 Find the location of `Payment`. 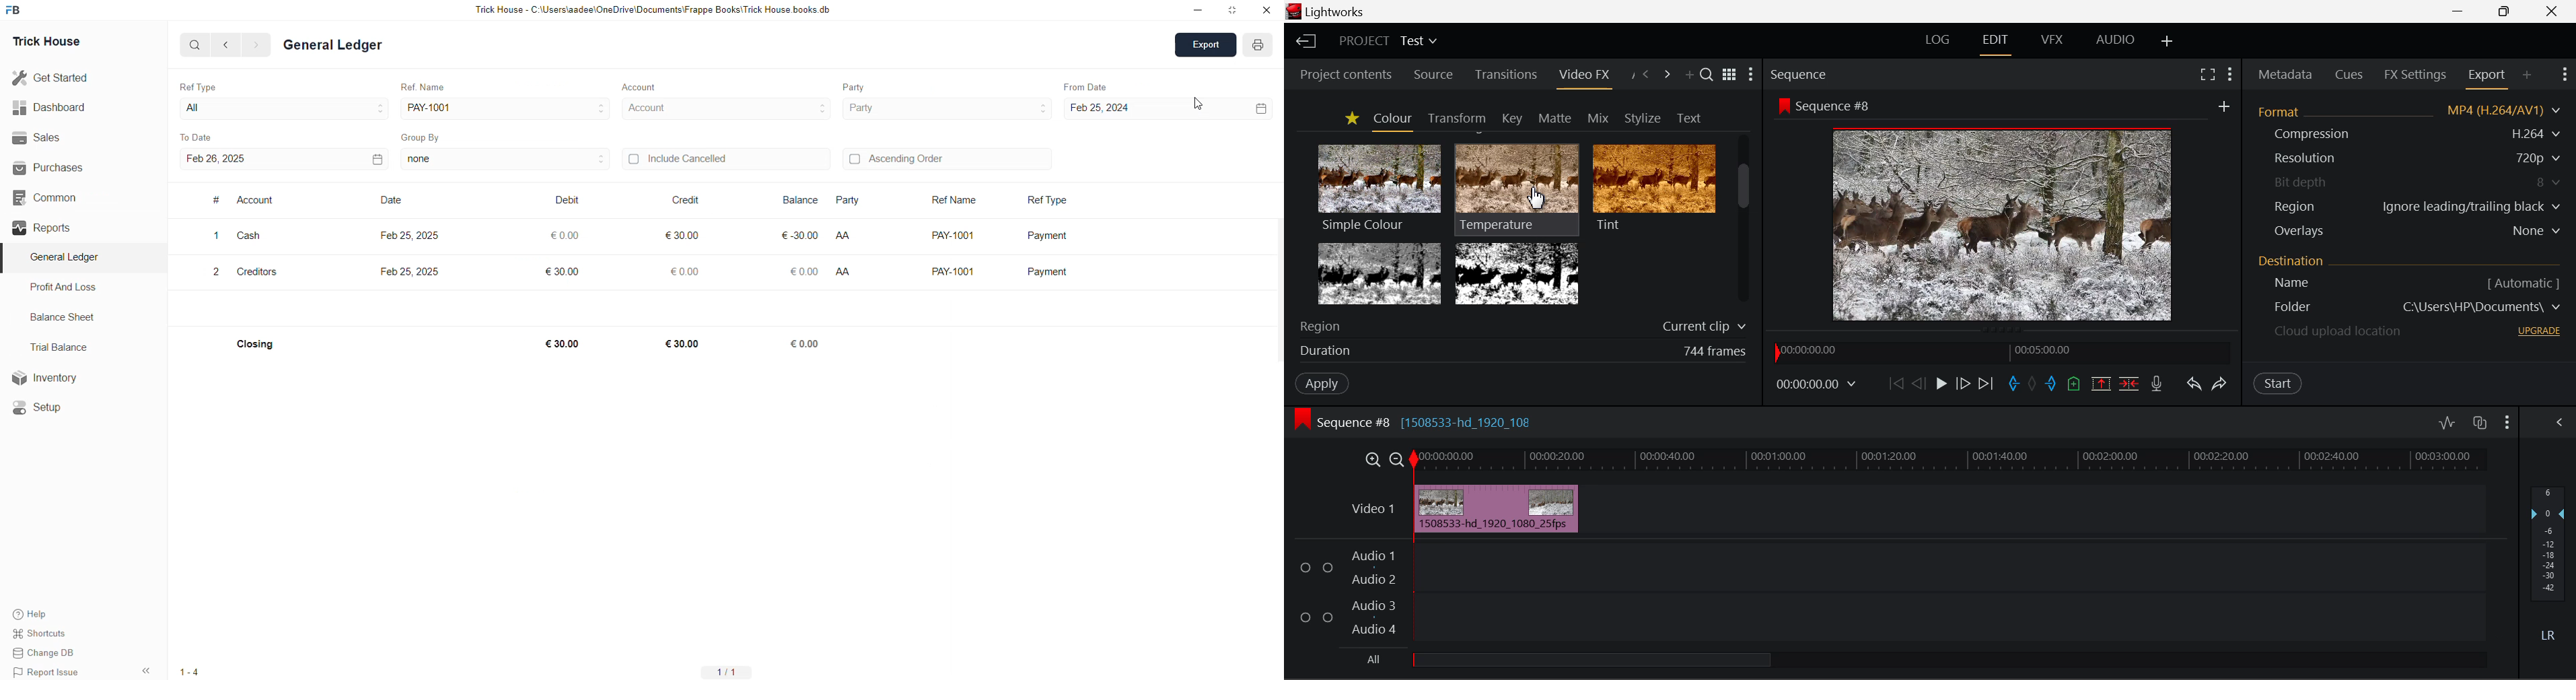

Payment is located at coordinates (1052, 271).